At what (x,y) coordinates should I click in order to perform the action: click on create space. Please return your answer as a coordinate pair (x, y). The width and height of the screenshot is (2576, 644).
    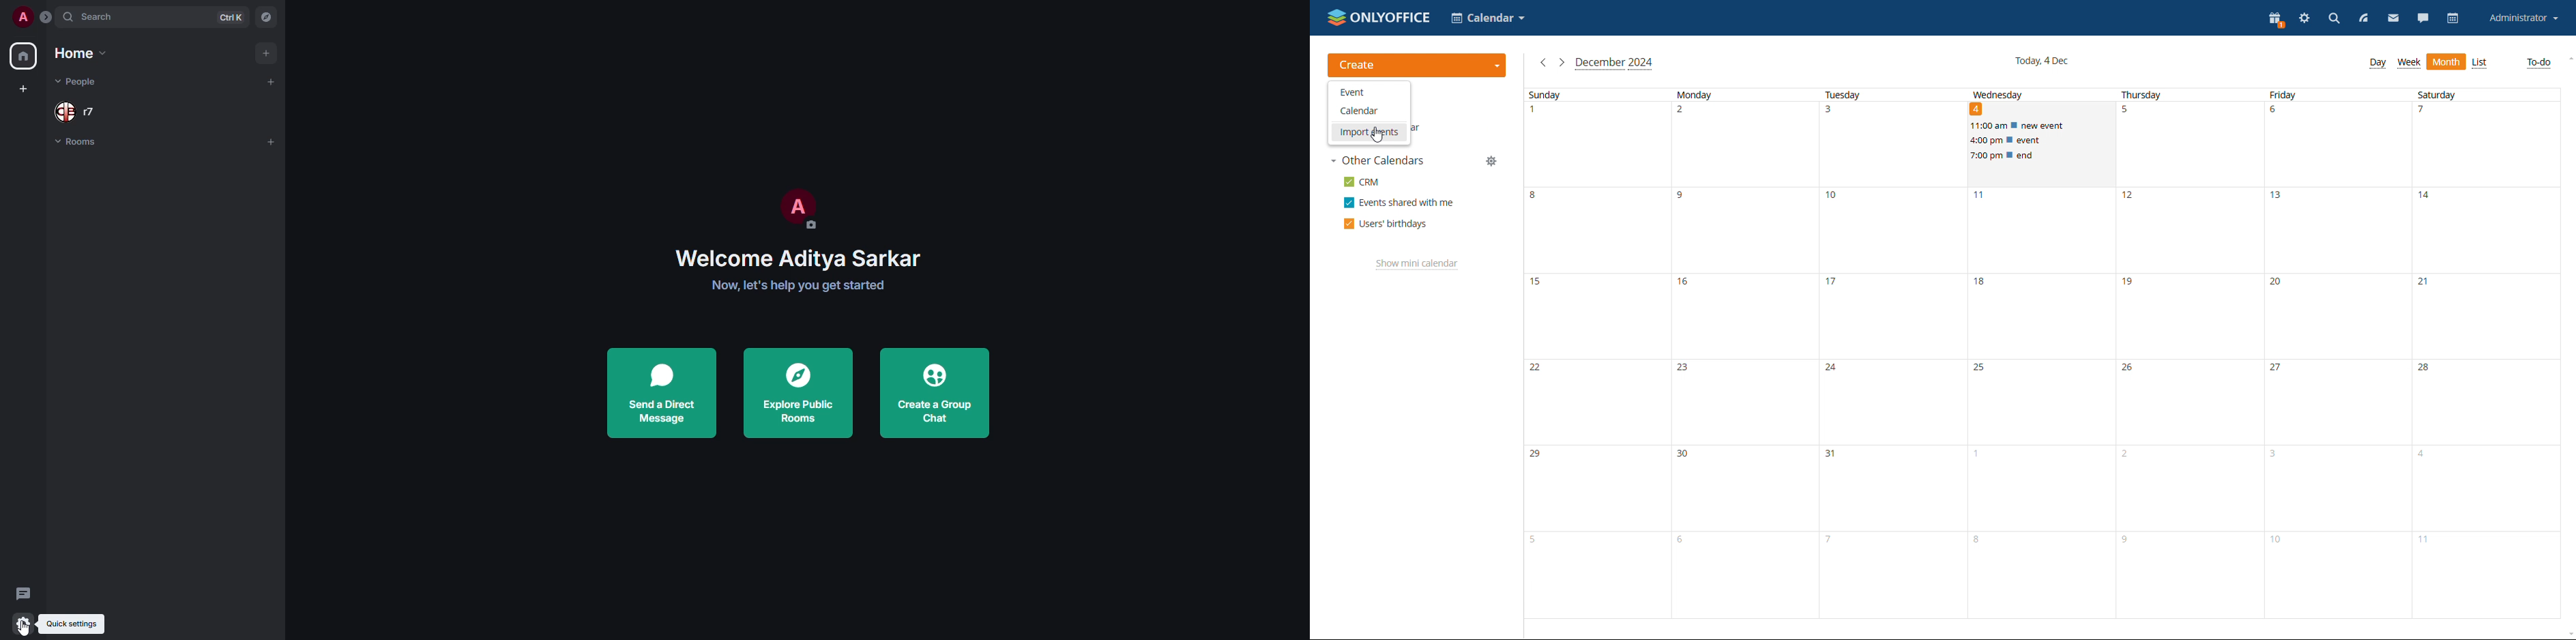
    Looking at the image, I should click on (25, 90).